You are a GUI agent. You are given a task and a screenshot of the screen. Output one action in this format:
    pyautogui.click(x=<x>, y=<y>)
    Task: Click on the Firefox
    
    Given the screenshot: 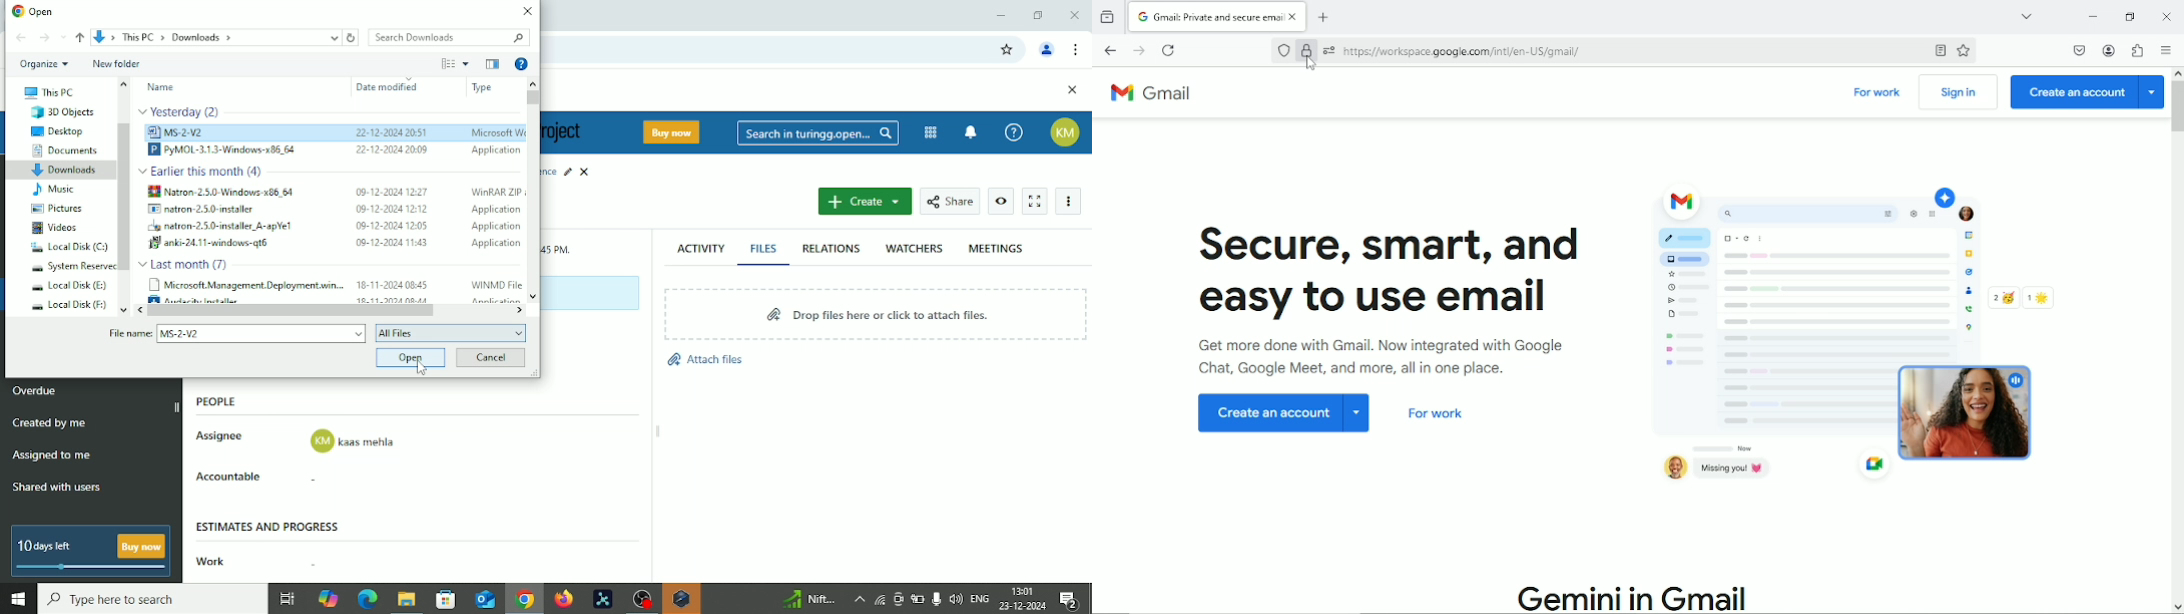 What is the action you would take?
    pyautogui.click(x=563, y=599)
    